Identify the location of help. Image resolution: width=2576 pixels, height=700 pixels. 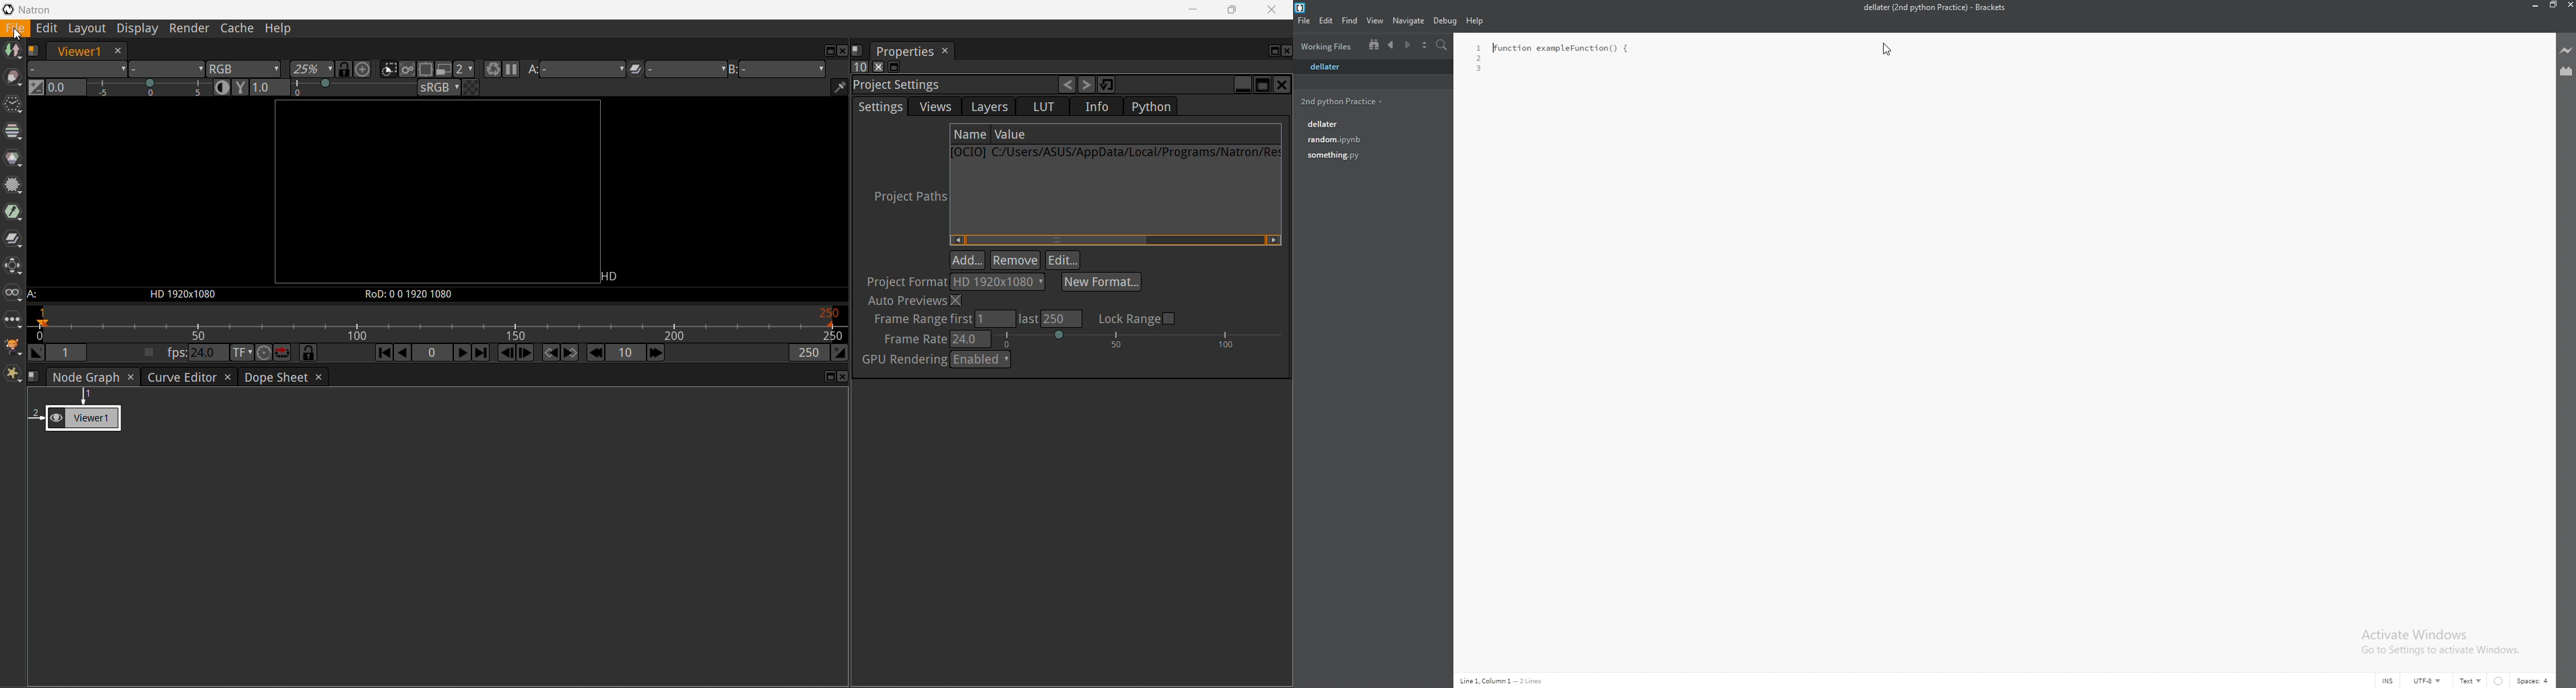
(1475, 21).